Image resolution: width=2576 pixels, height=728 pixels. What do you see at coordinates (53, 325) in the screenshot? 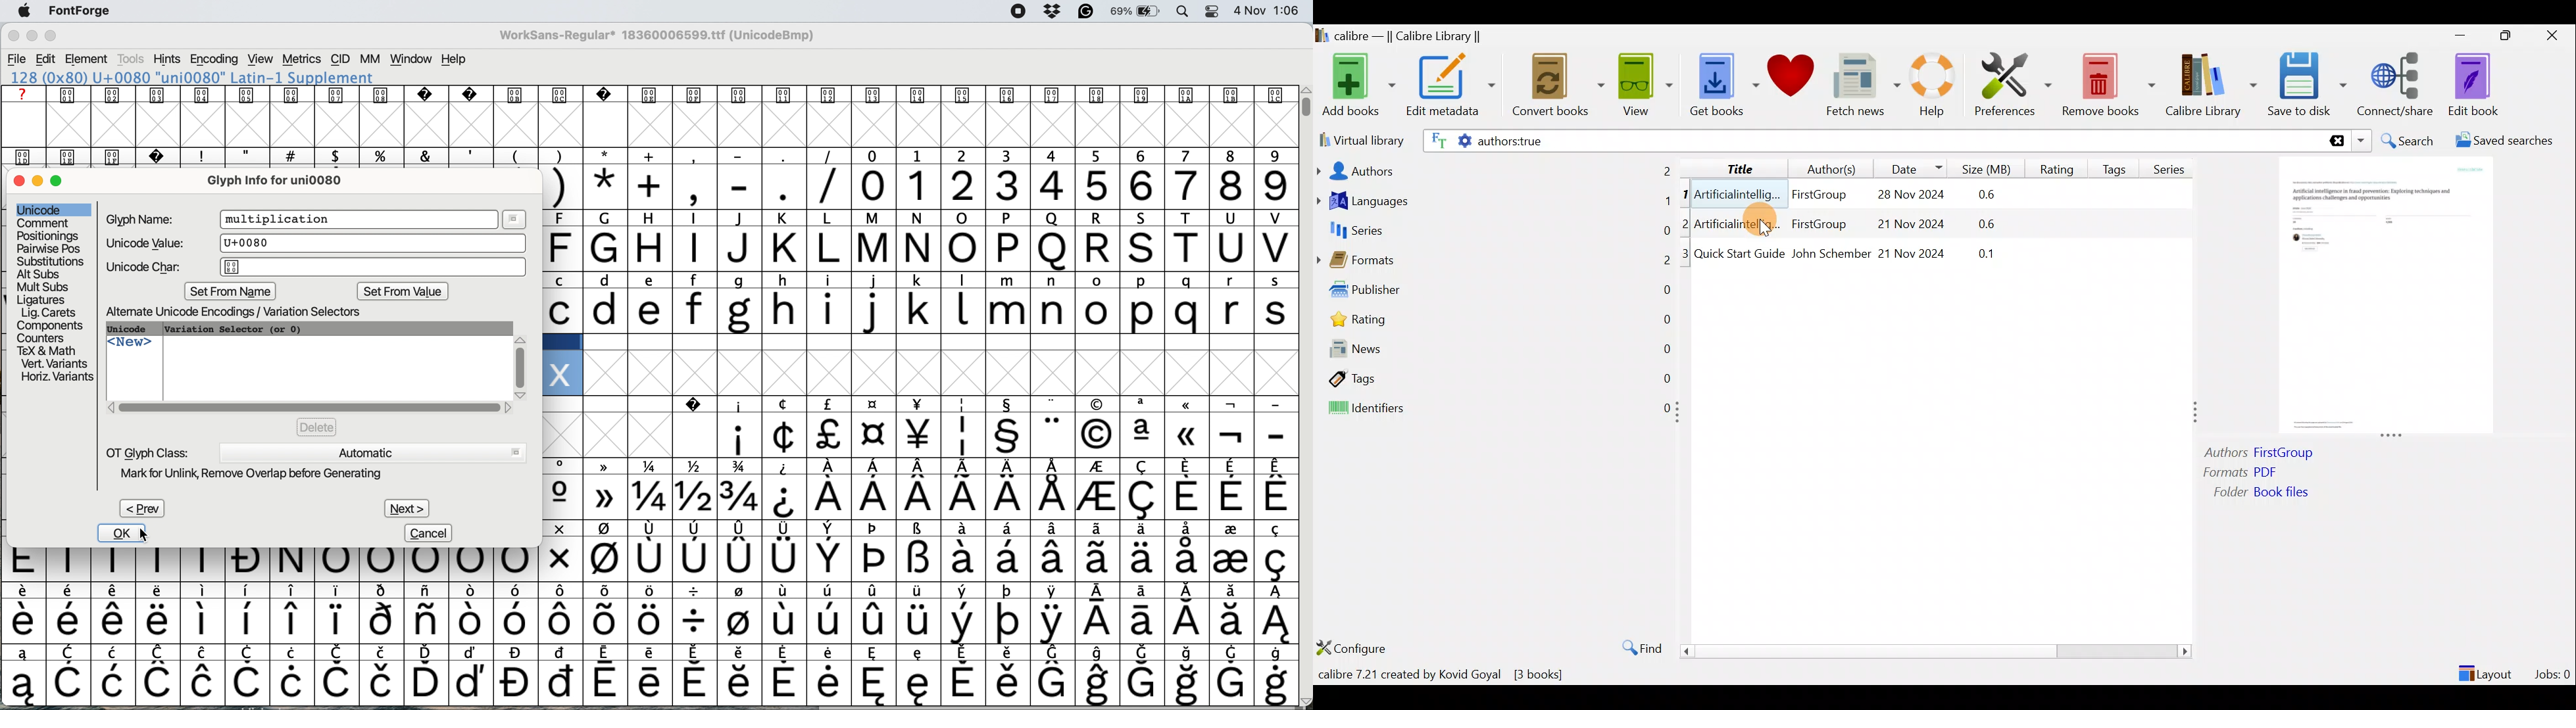
I see `components` at bounding box center [53, 325].